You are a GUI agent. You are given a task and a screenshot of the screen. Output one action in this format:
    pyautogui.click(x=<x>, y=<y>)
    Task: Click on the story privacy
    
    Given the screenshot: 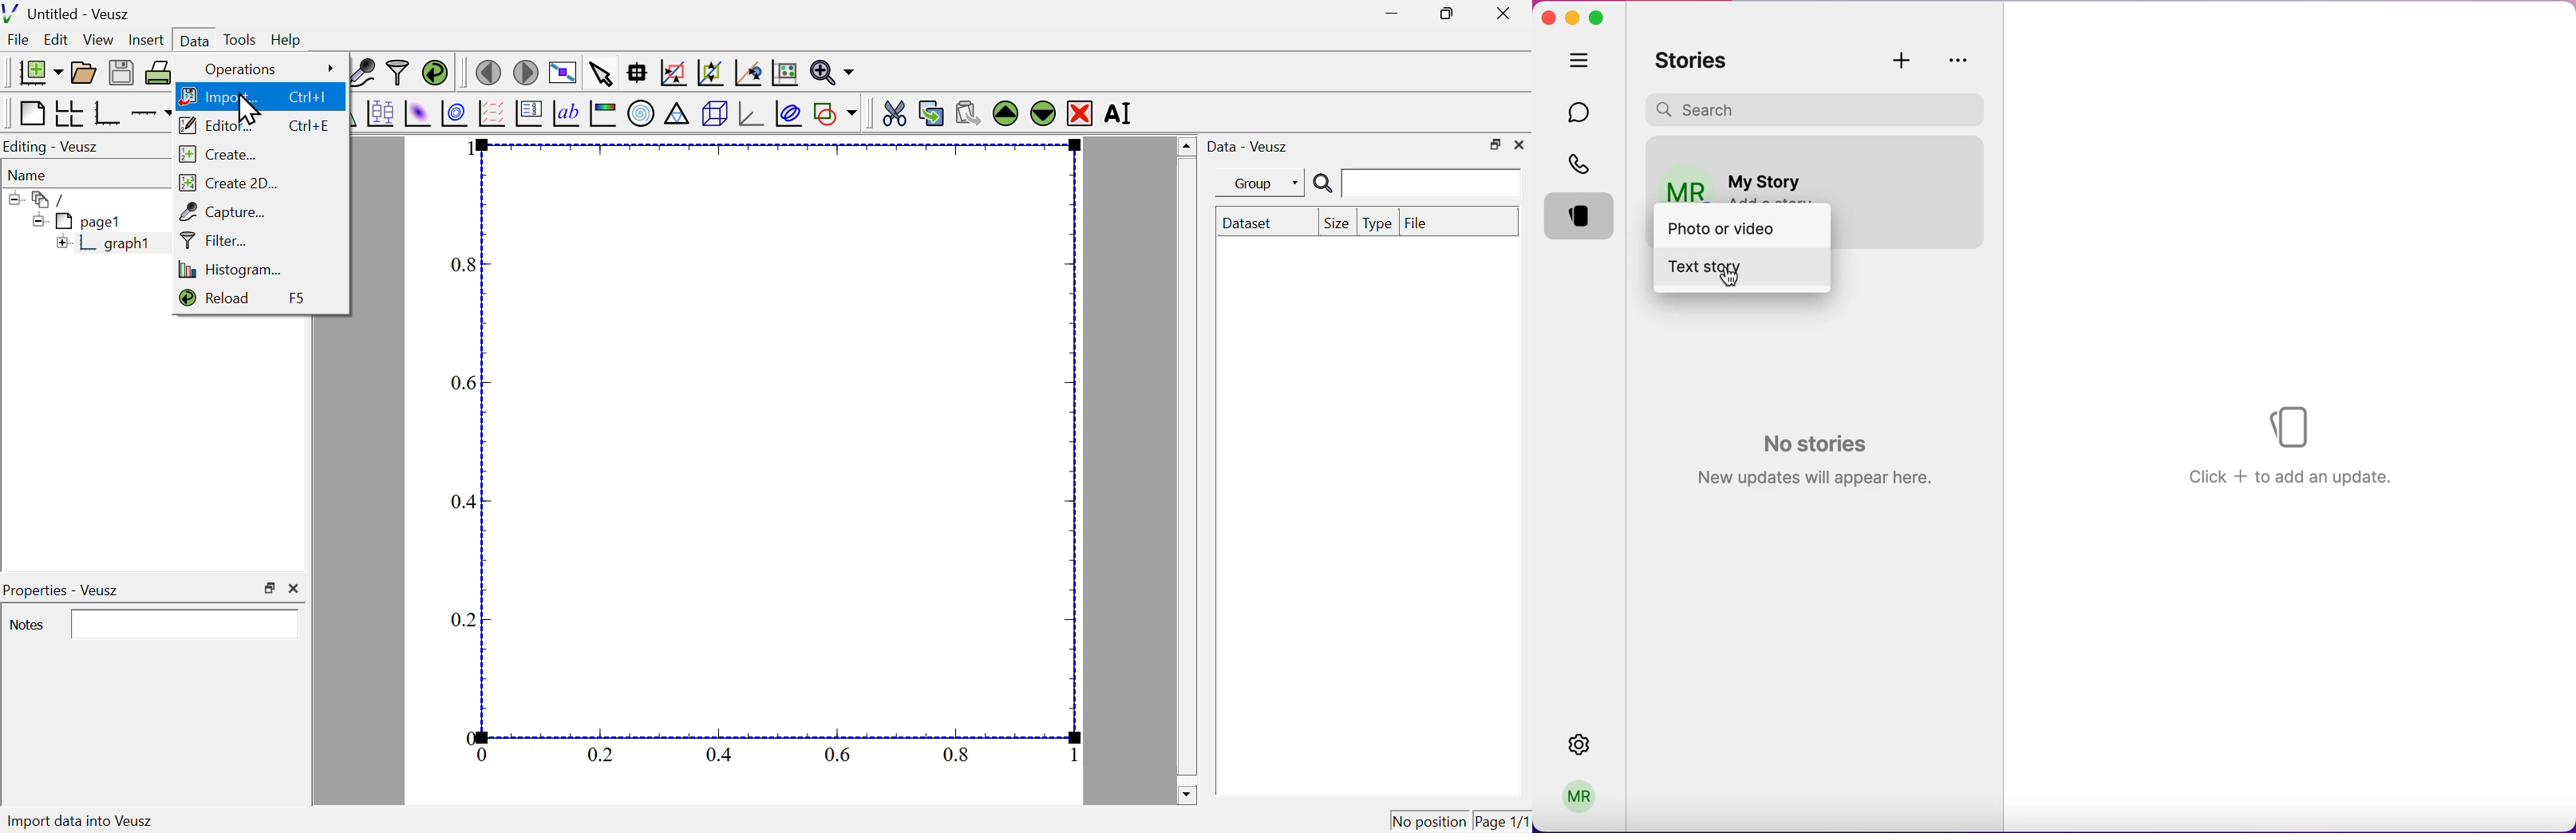 What is the action you would take?
    pyautogui.click(x=1959, y=60)
    